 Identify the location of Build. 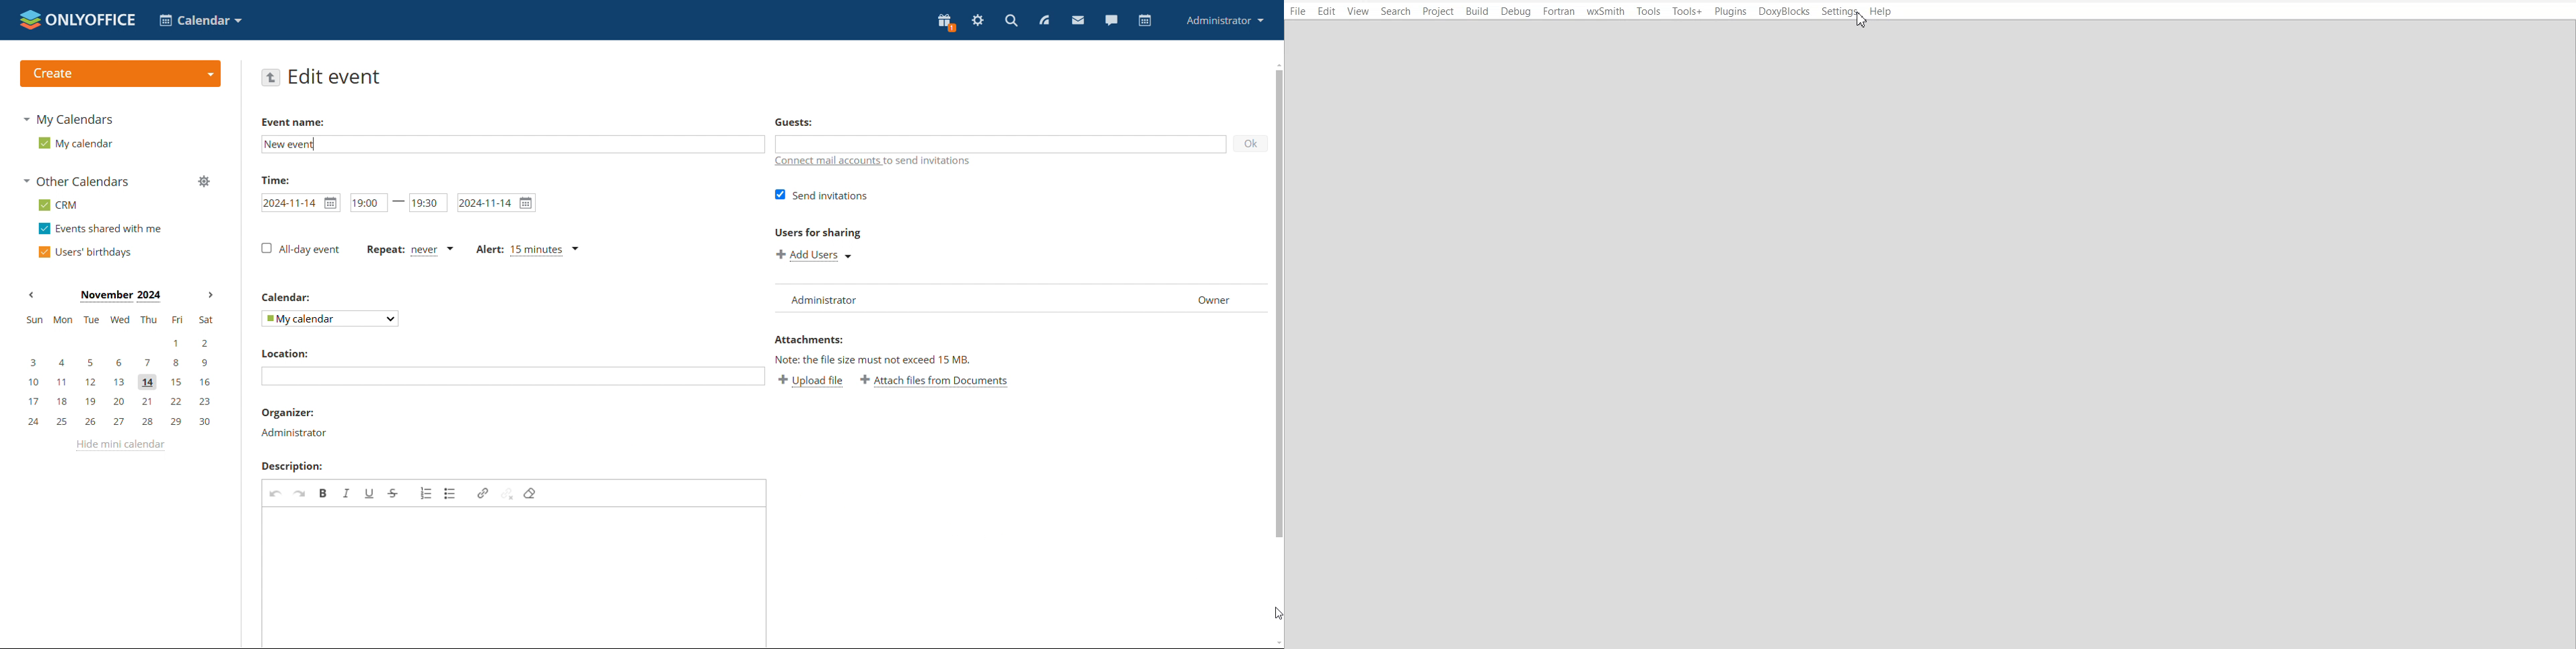
(1477, 11).